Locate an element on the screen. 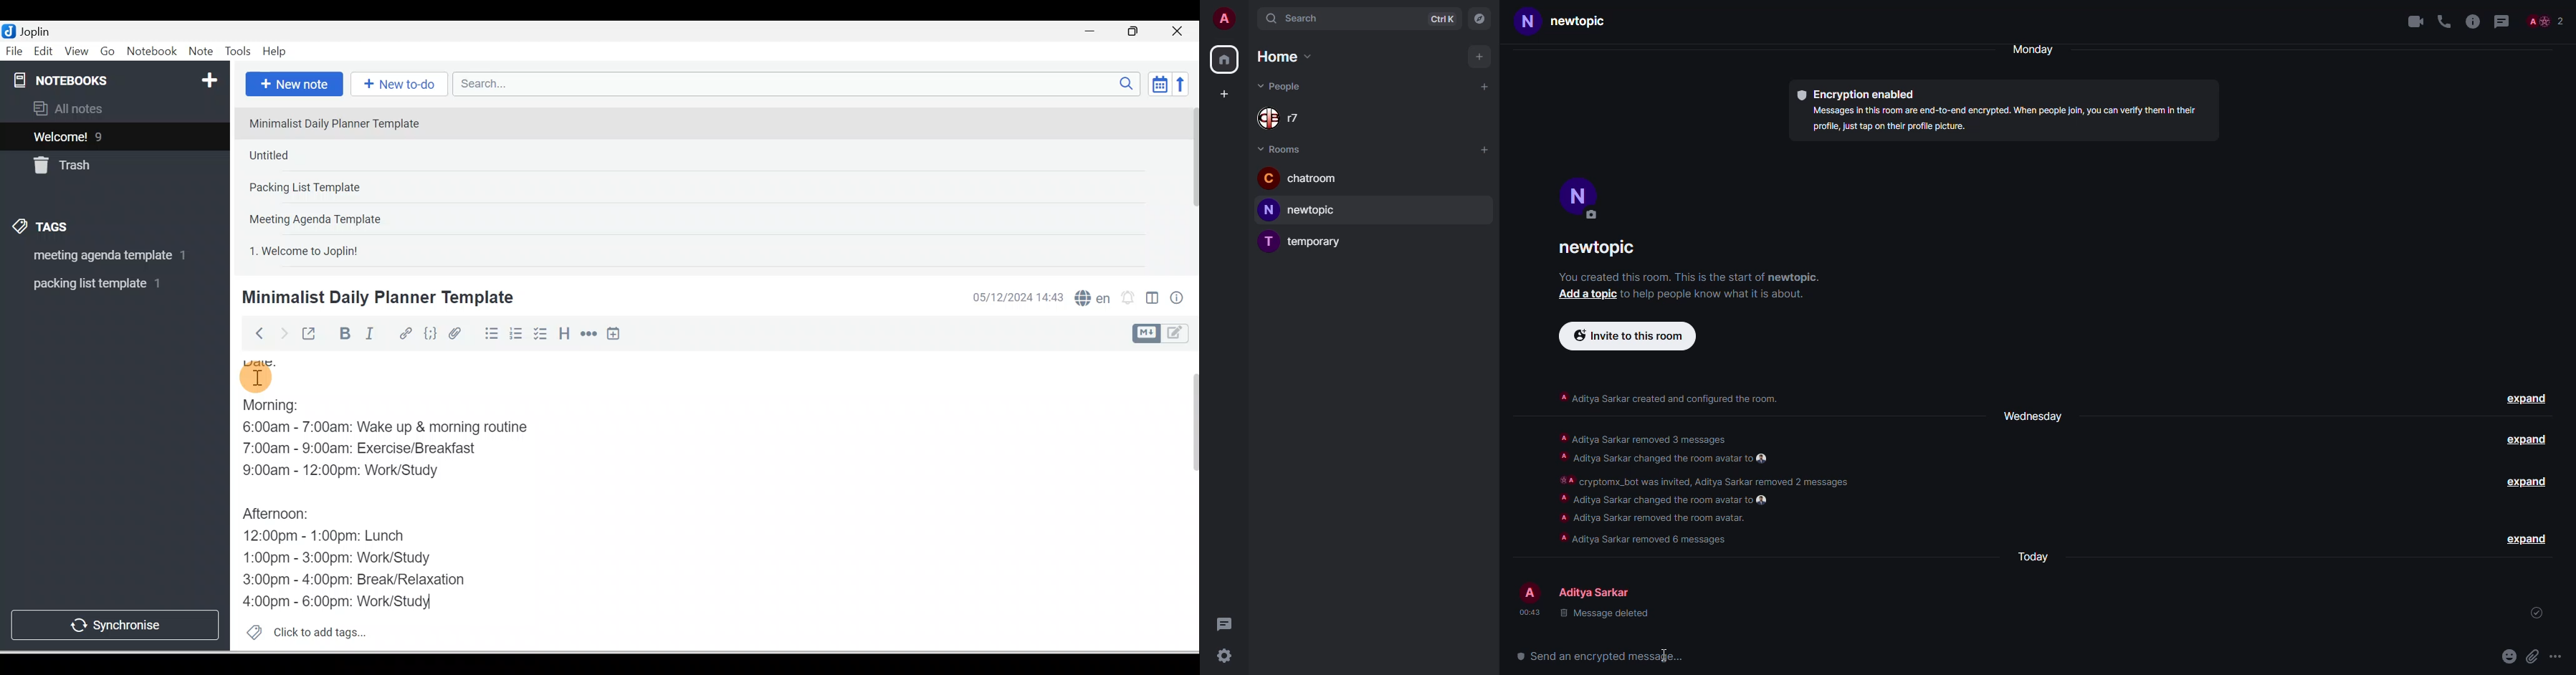  New to-do is located at coordinates (396, 85).